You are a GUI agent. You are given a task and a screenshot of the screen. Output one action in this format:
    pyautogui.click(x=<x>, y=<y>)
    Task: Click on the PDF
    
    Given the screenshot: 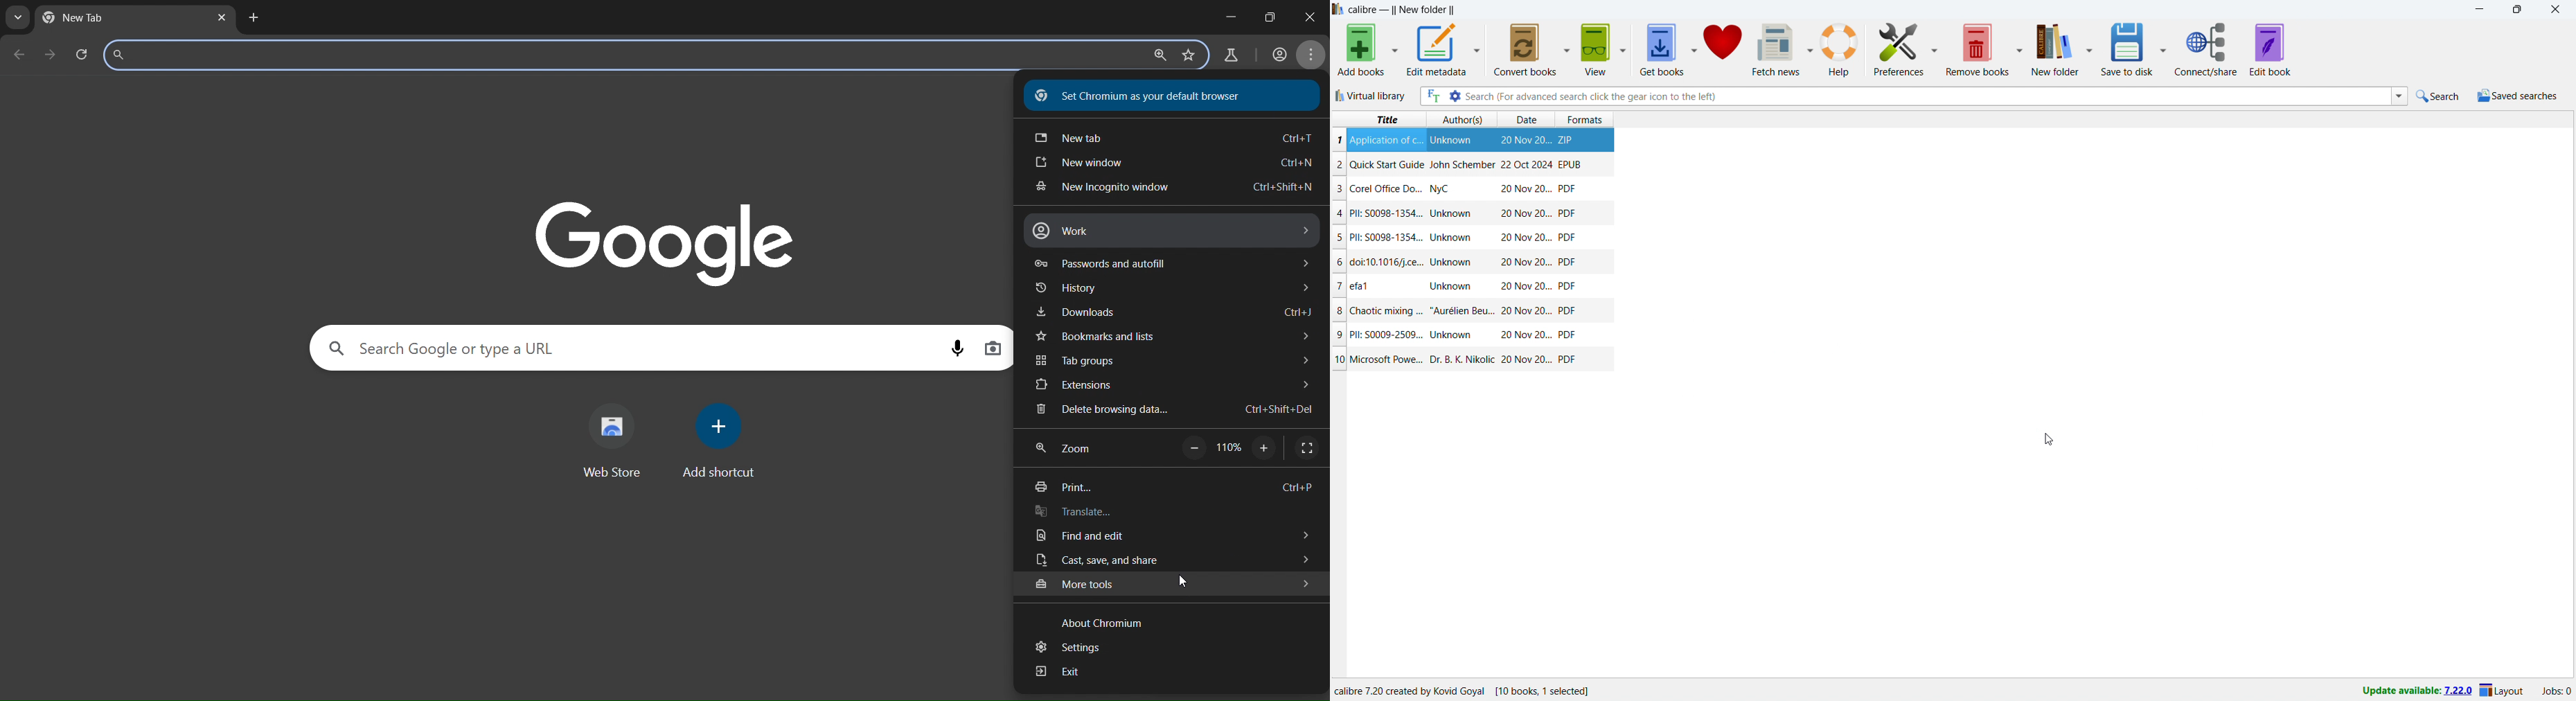 What is the action you would take?
    pyautogui.click(x=1567, y=359)
    